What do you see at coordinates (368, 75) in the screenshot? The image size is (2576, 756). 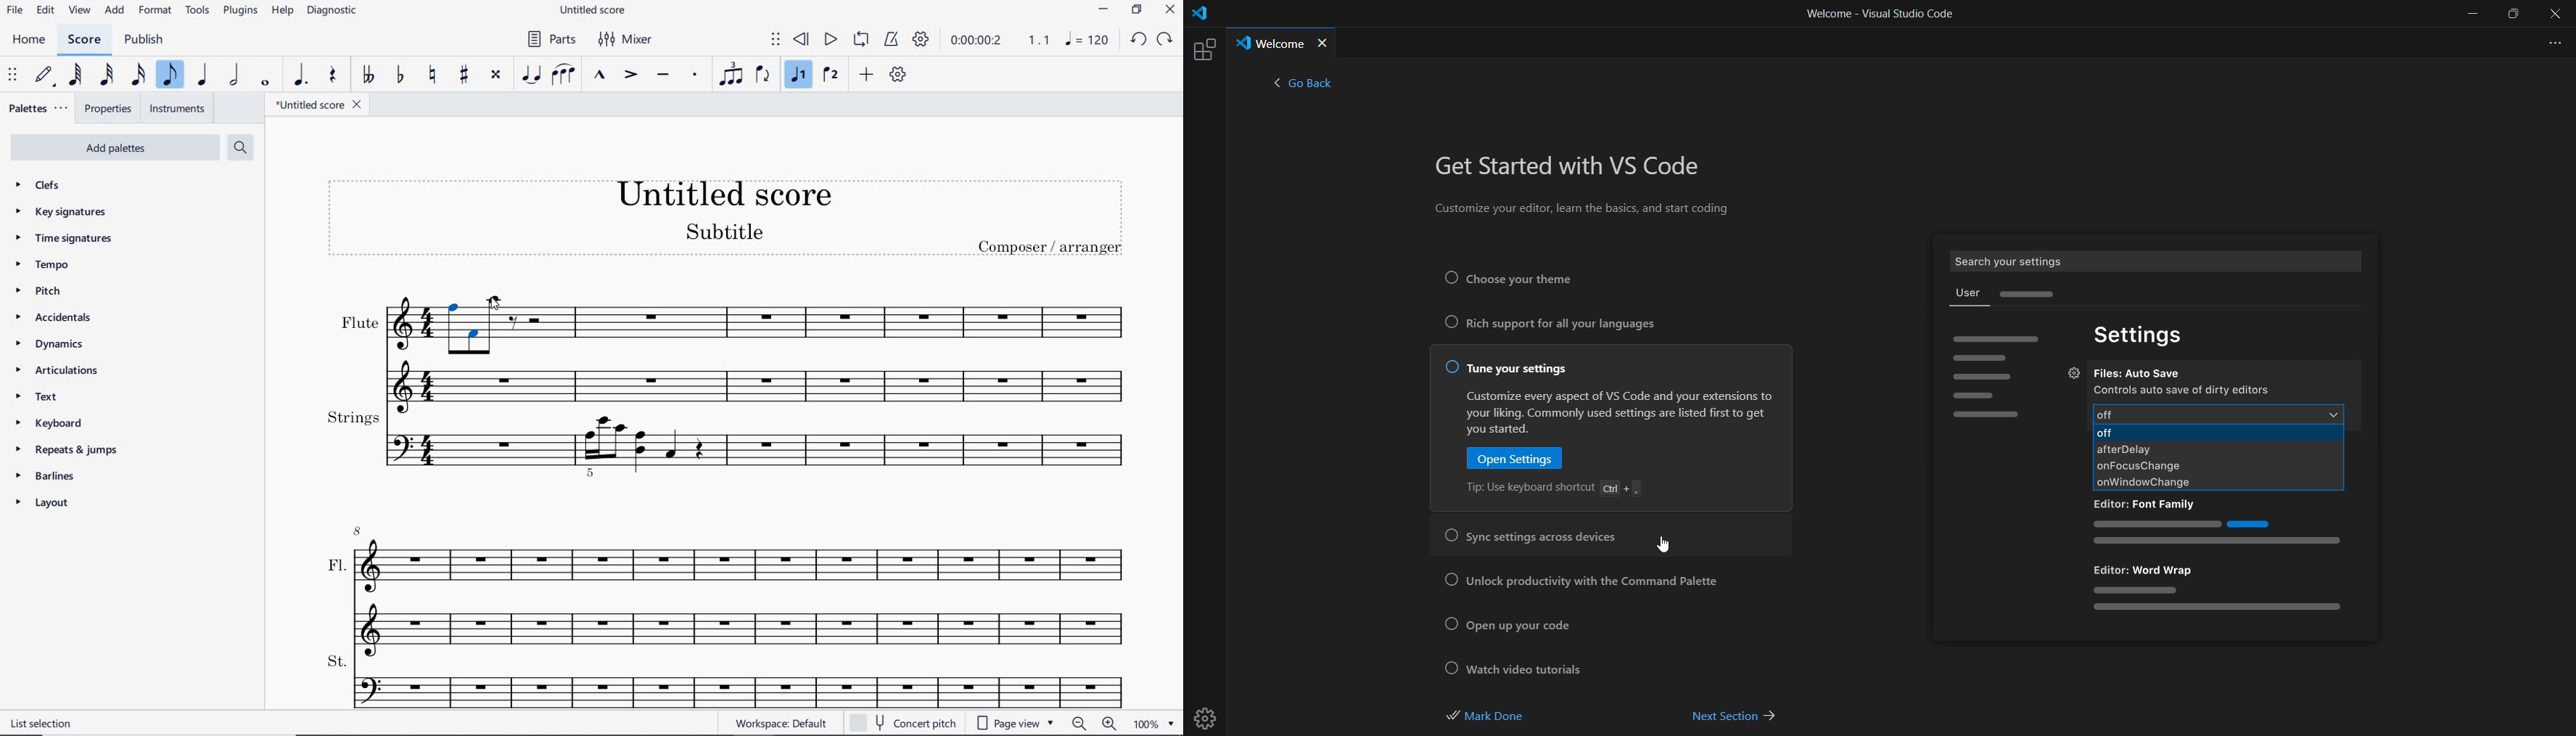 I see `TOGGLE DOUBLE-FLAT` at bounding box center [368, 75].